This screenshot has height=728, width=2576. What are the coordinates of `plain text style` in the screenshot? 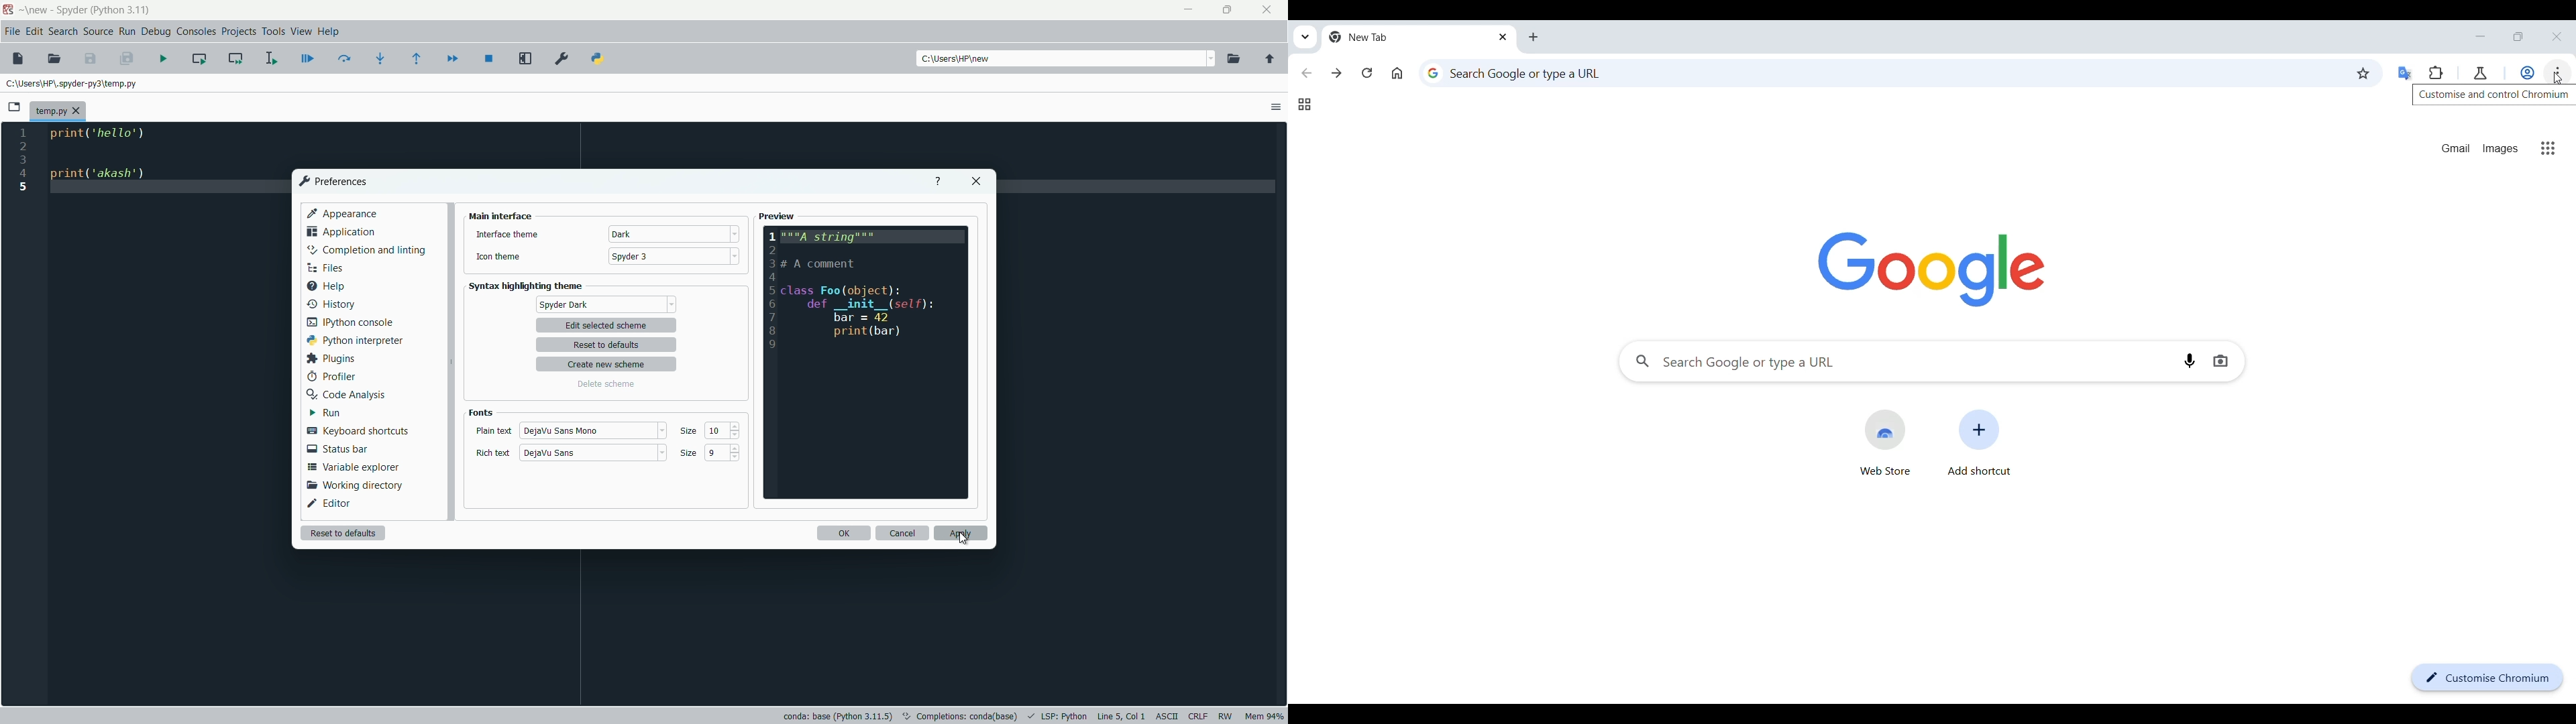 It's located at (566, 430).